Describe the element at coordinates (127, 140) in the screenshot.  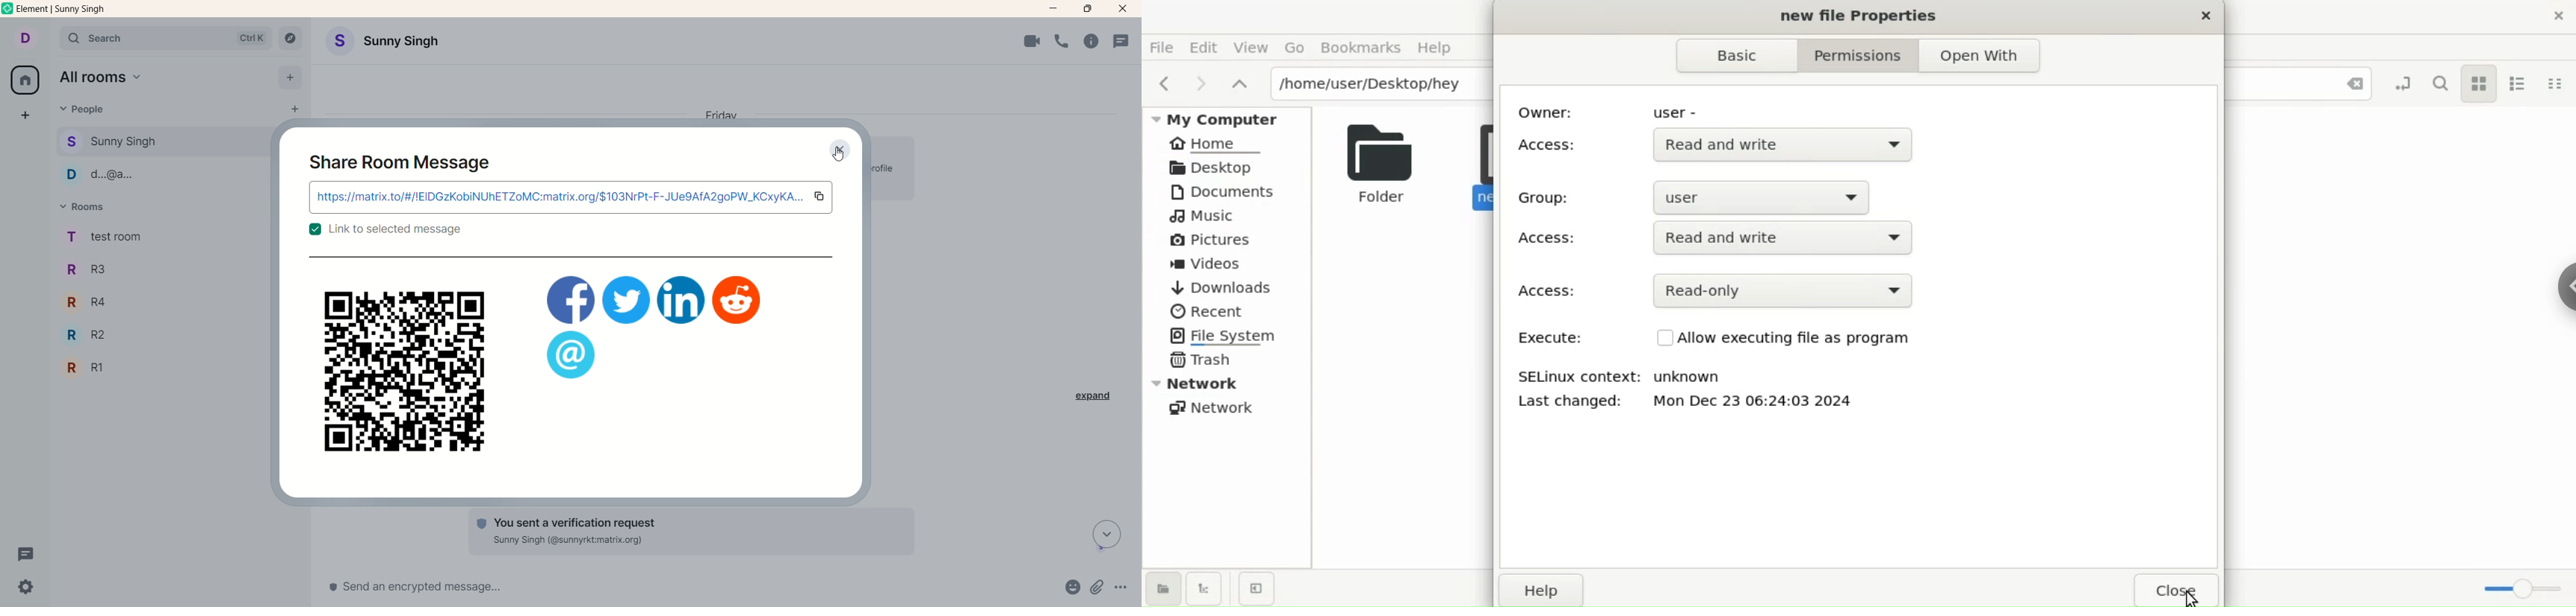
I see `people` at that location.